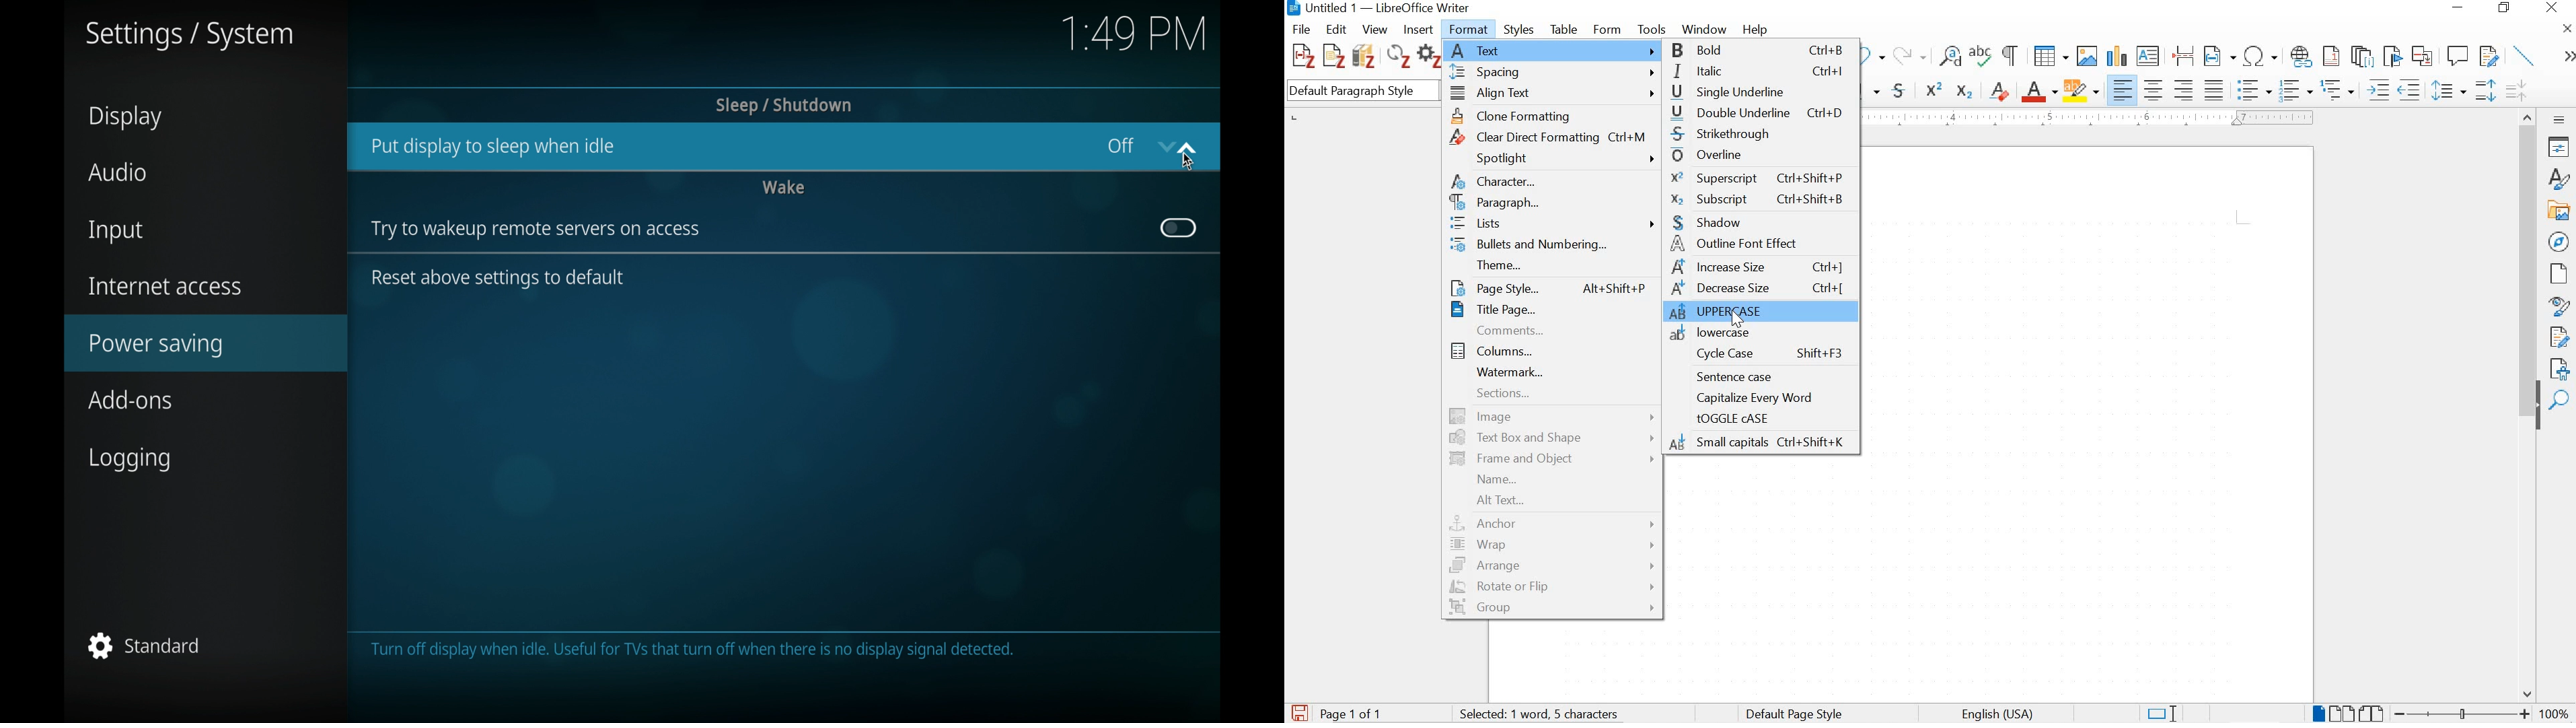  I want to click on superscript, so click(1936, 89).